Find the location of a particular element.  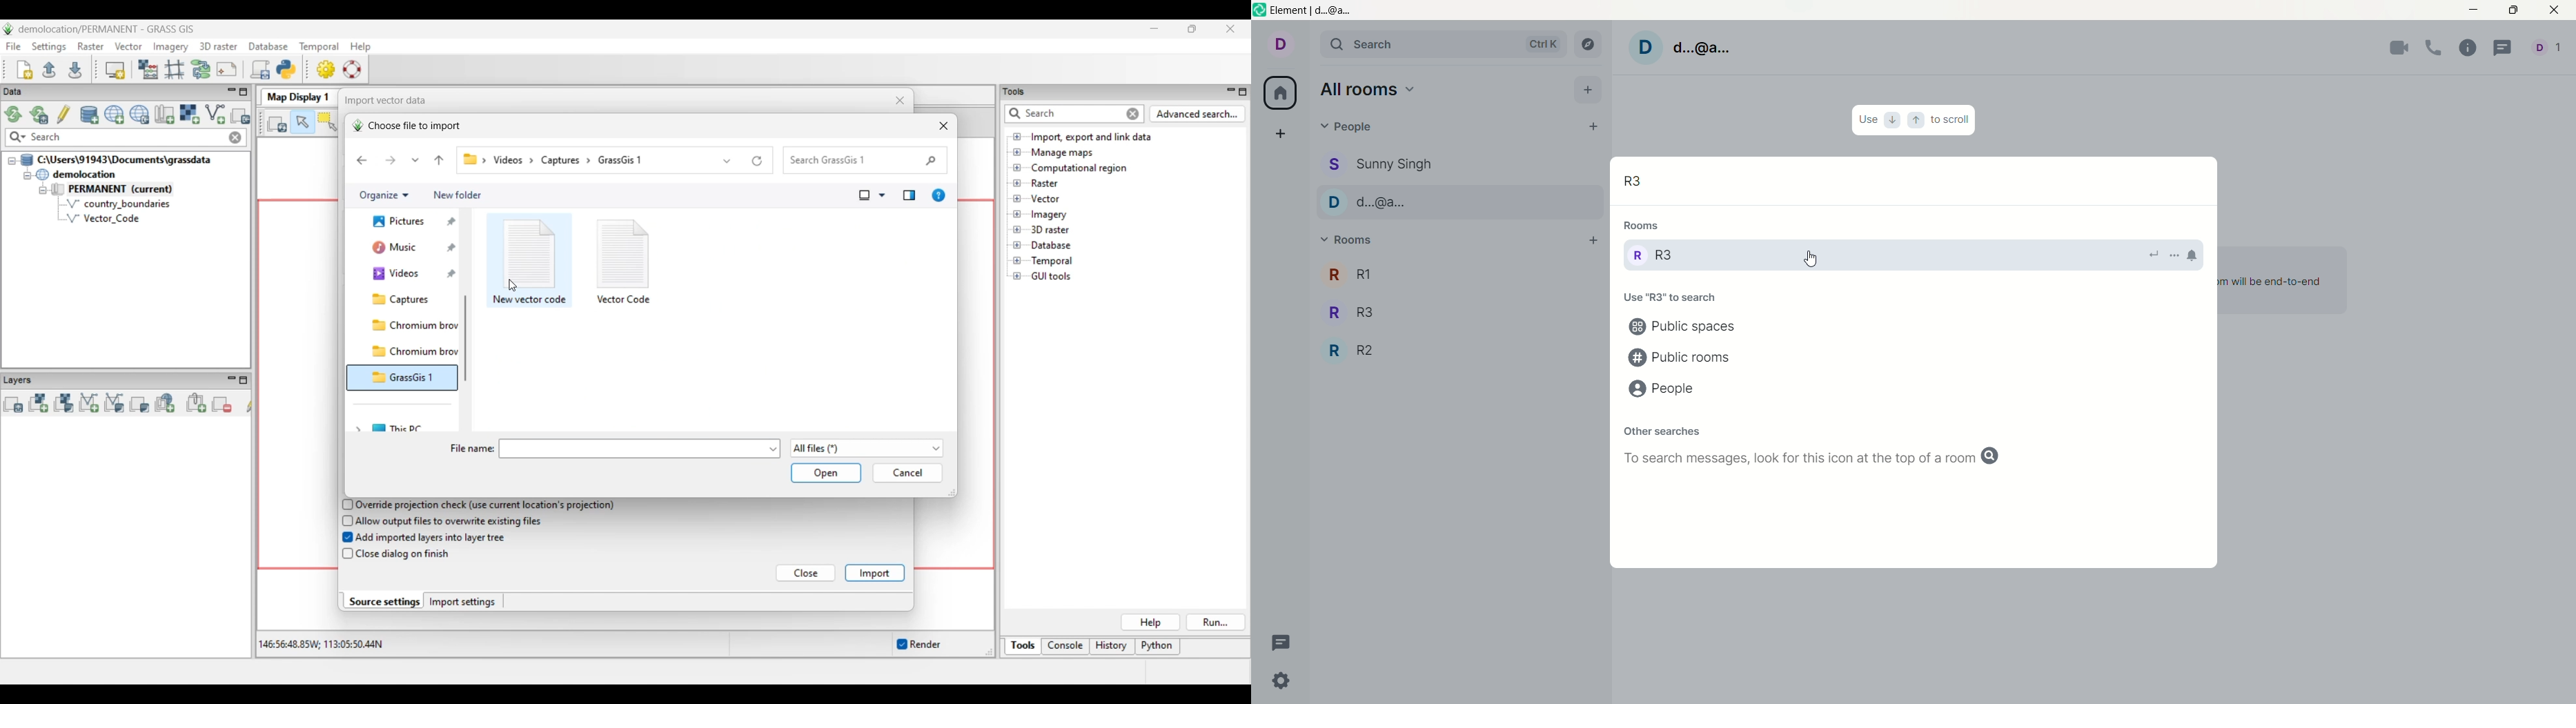

add room is located at coordinates (1591, 242).